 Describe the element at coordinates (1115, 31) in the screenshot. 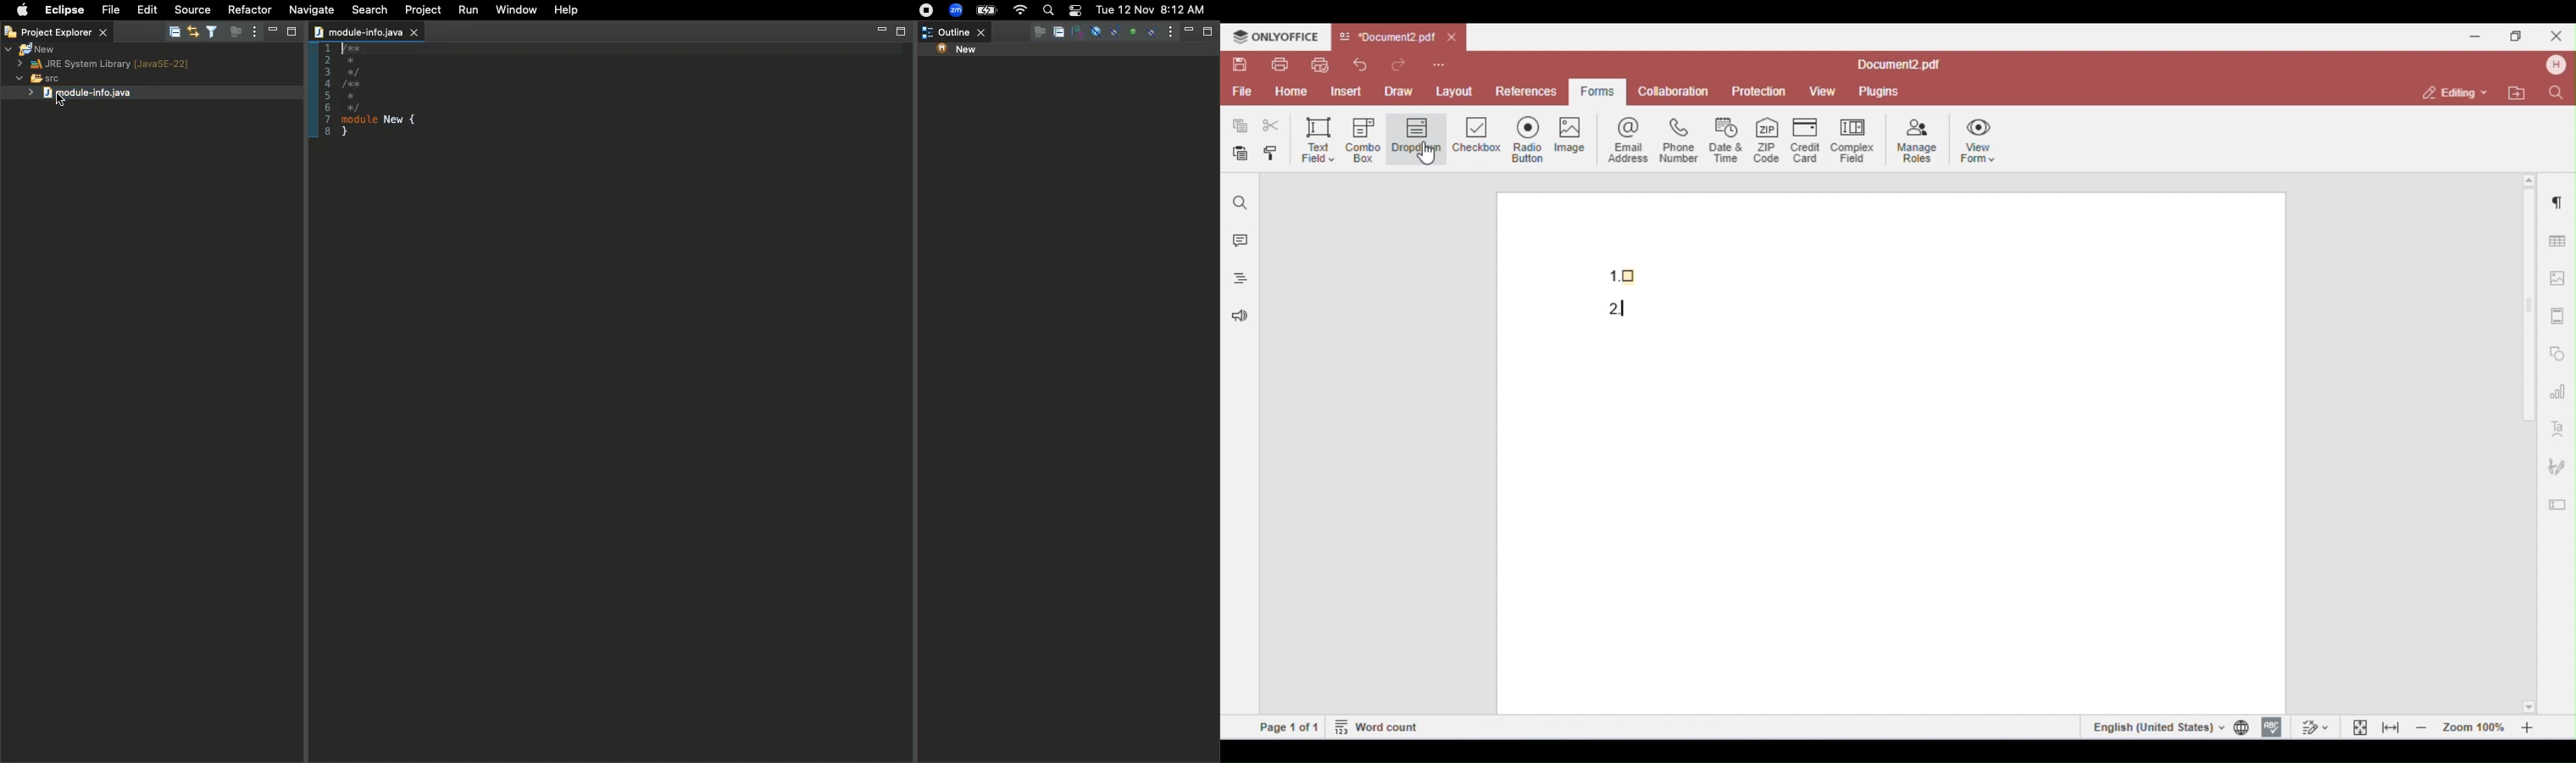

I see `` at that location.